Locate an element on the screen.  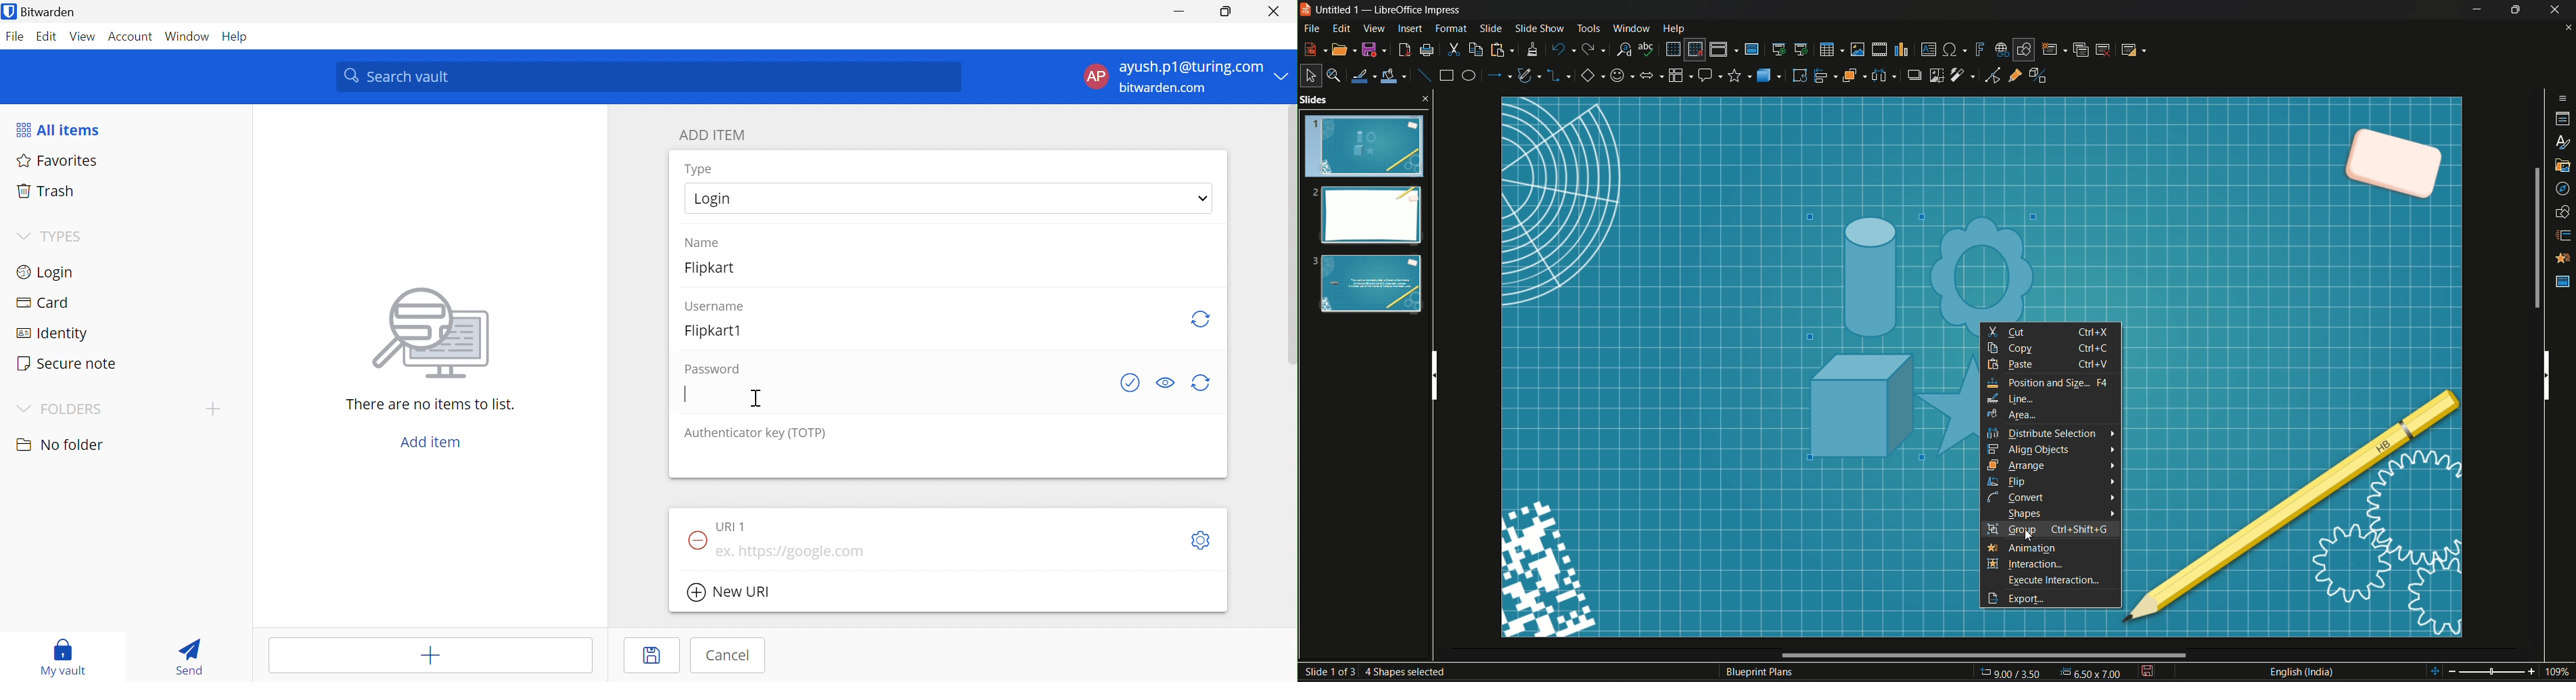
Format is located at coordinates (1451, 29).